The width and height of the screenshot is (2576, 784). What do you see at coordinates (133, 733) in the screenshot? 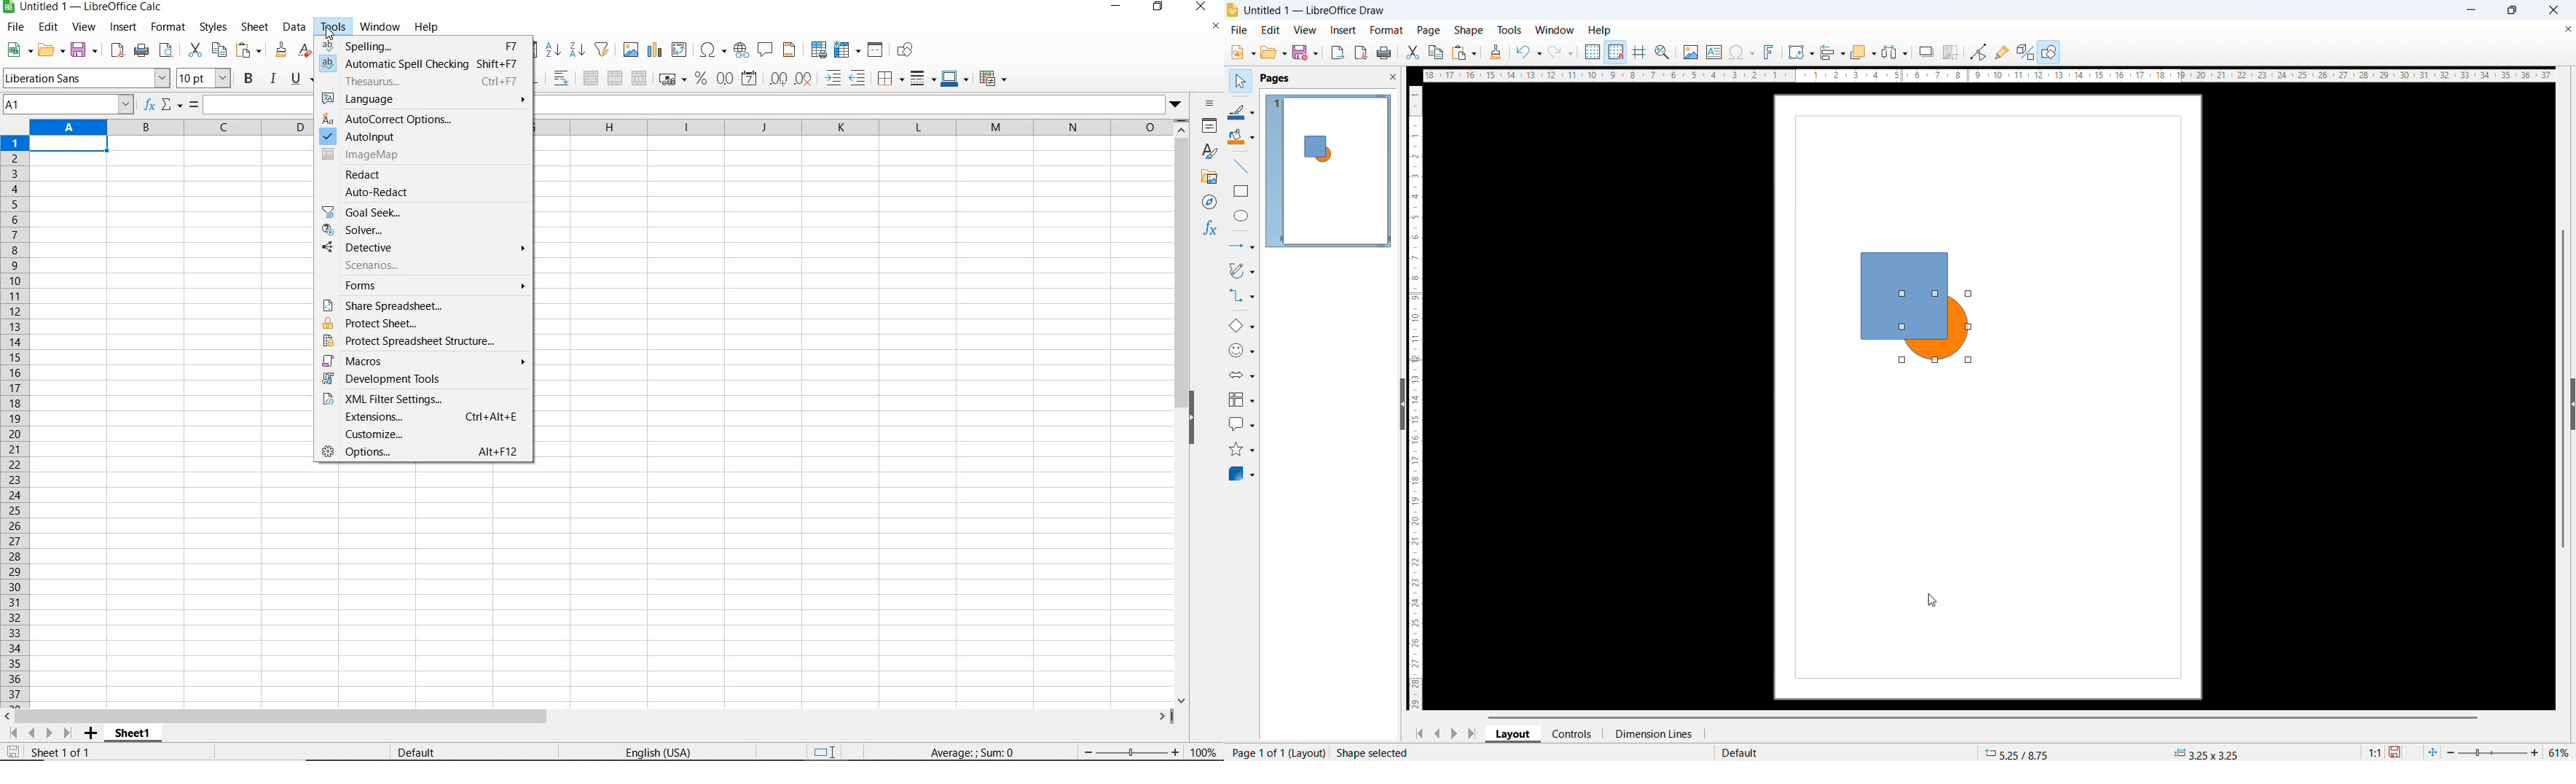
I see `SHEET1` at bounding box center [133, 733].